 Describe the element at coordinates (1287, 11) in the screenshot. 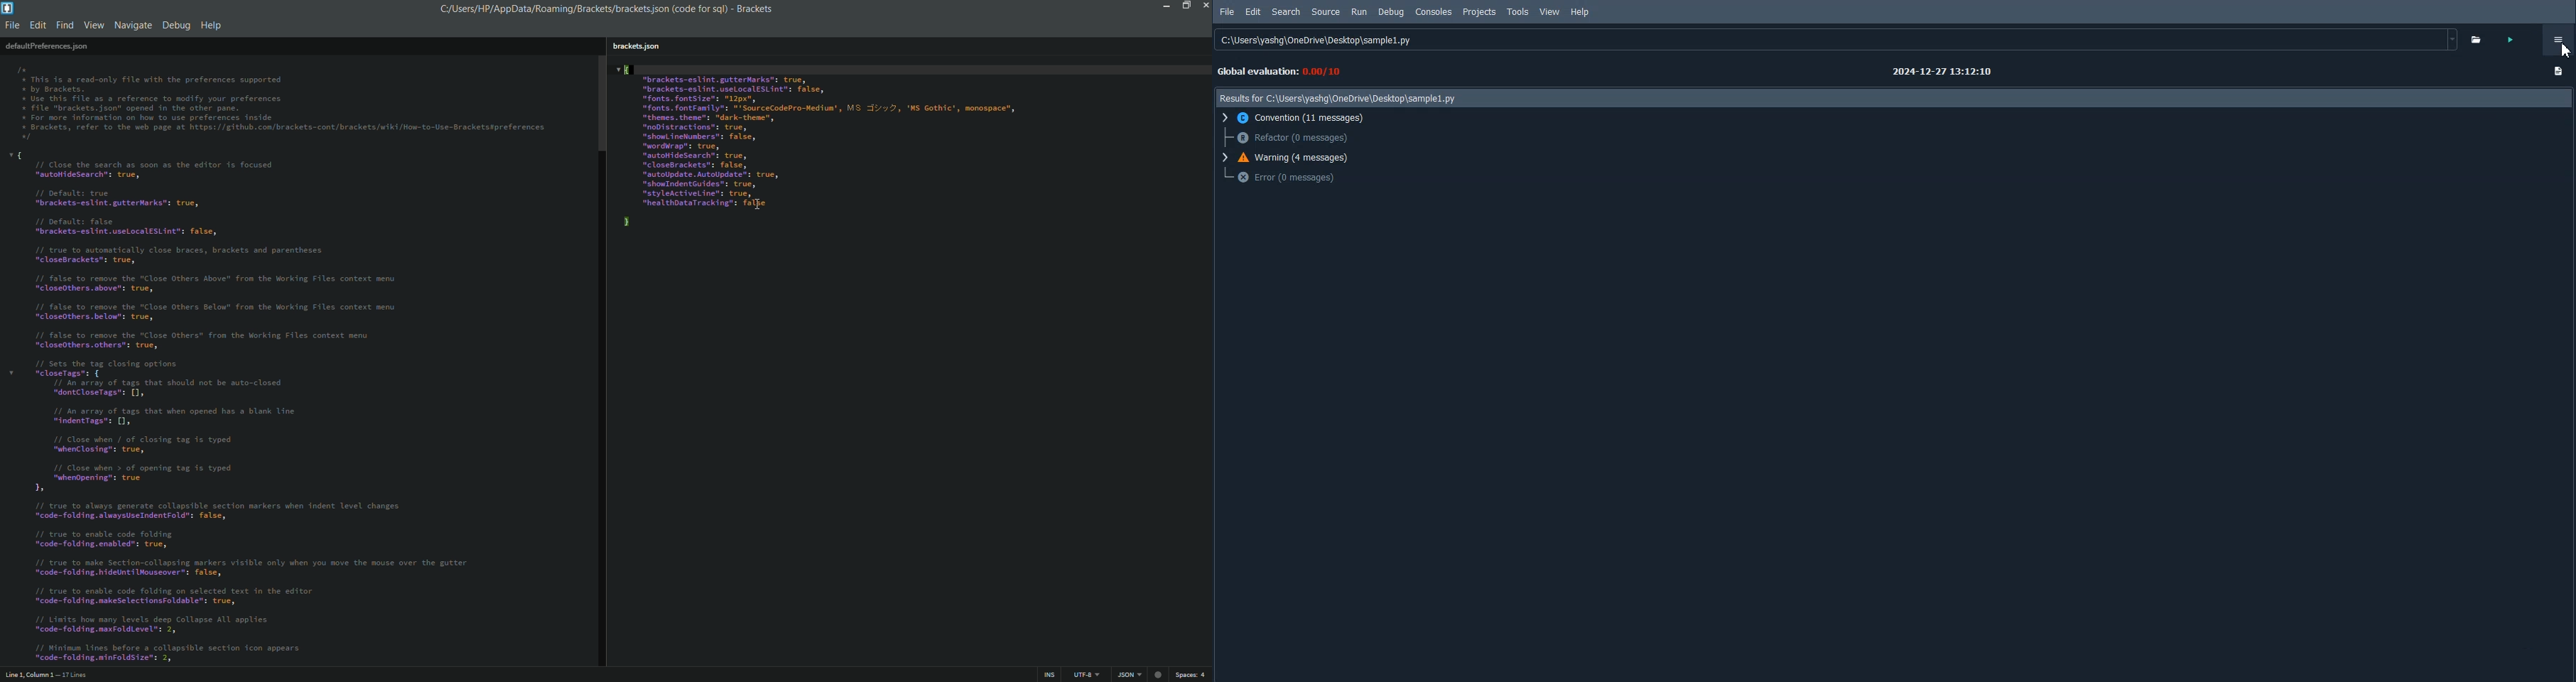

I see `Search` at that location.